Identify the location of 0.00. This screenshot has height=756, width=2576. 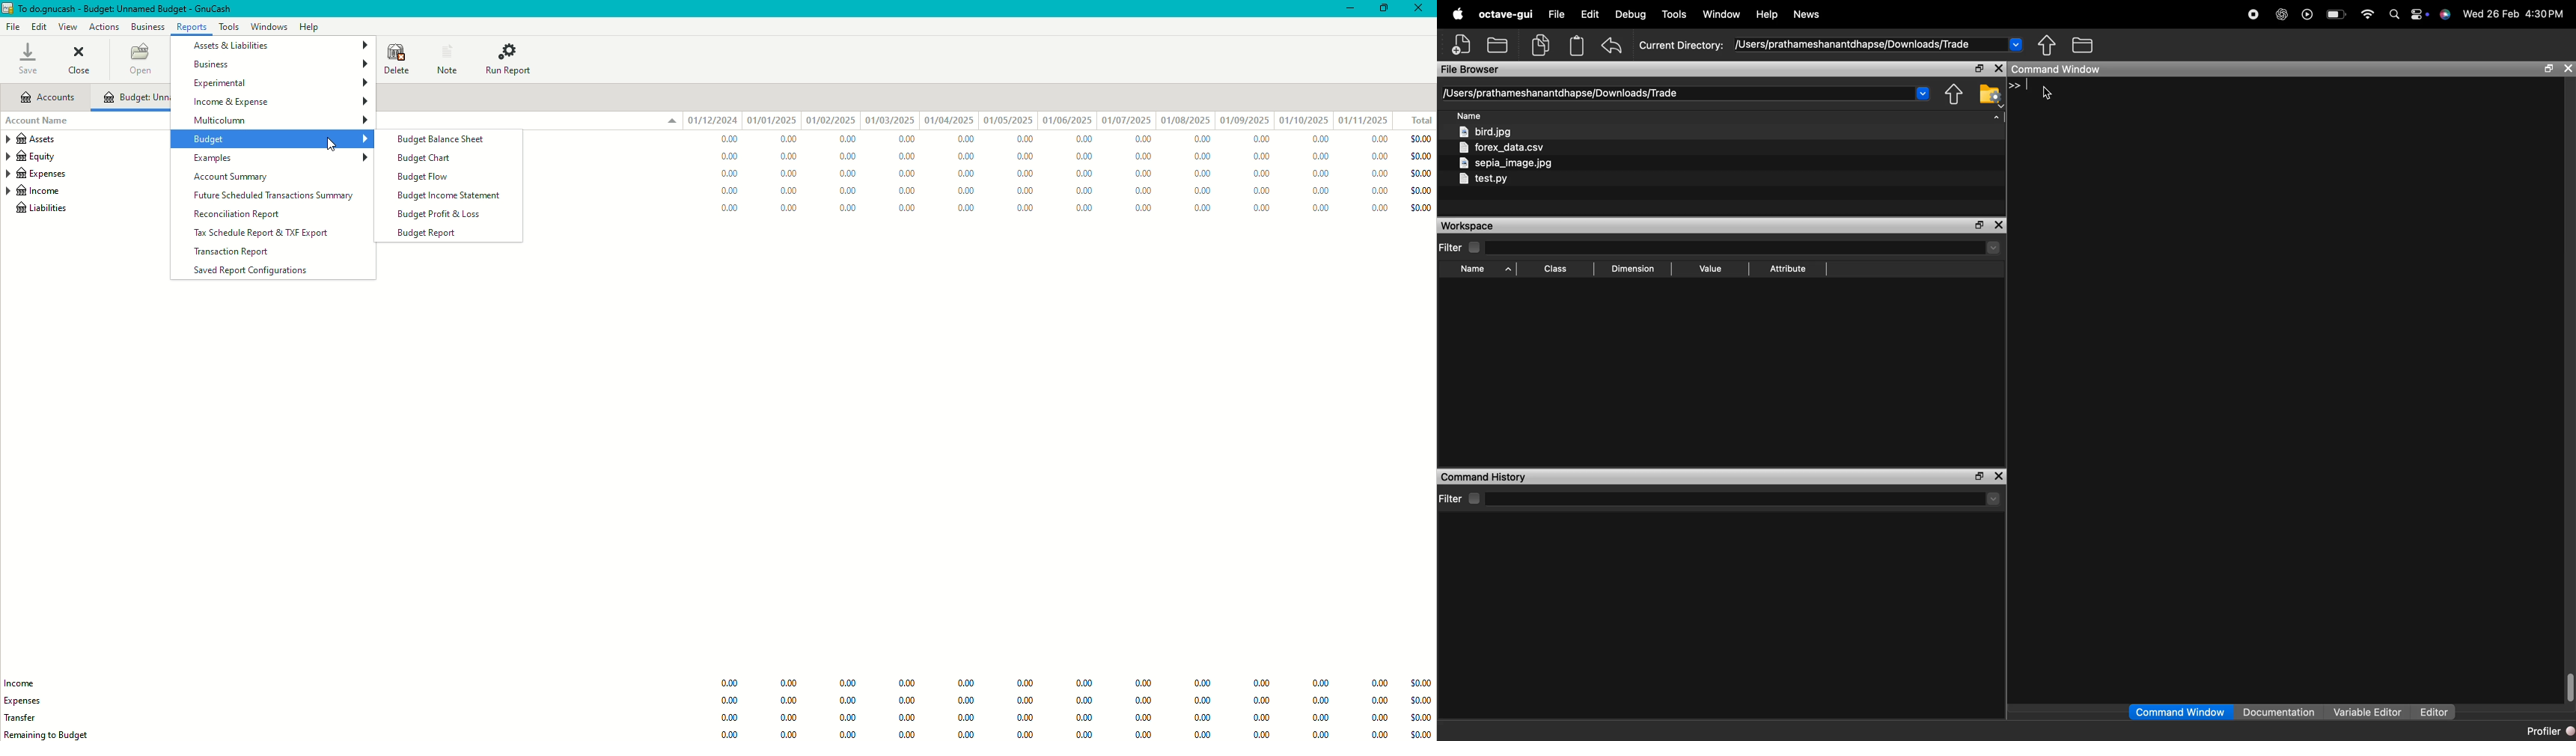
(793, 207).